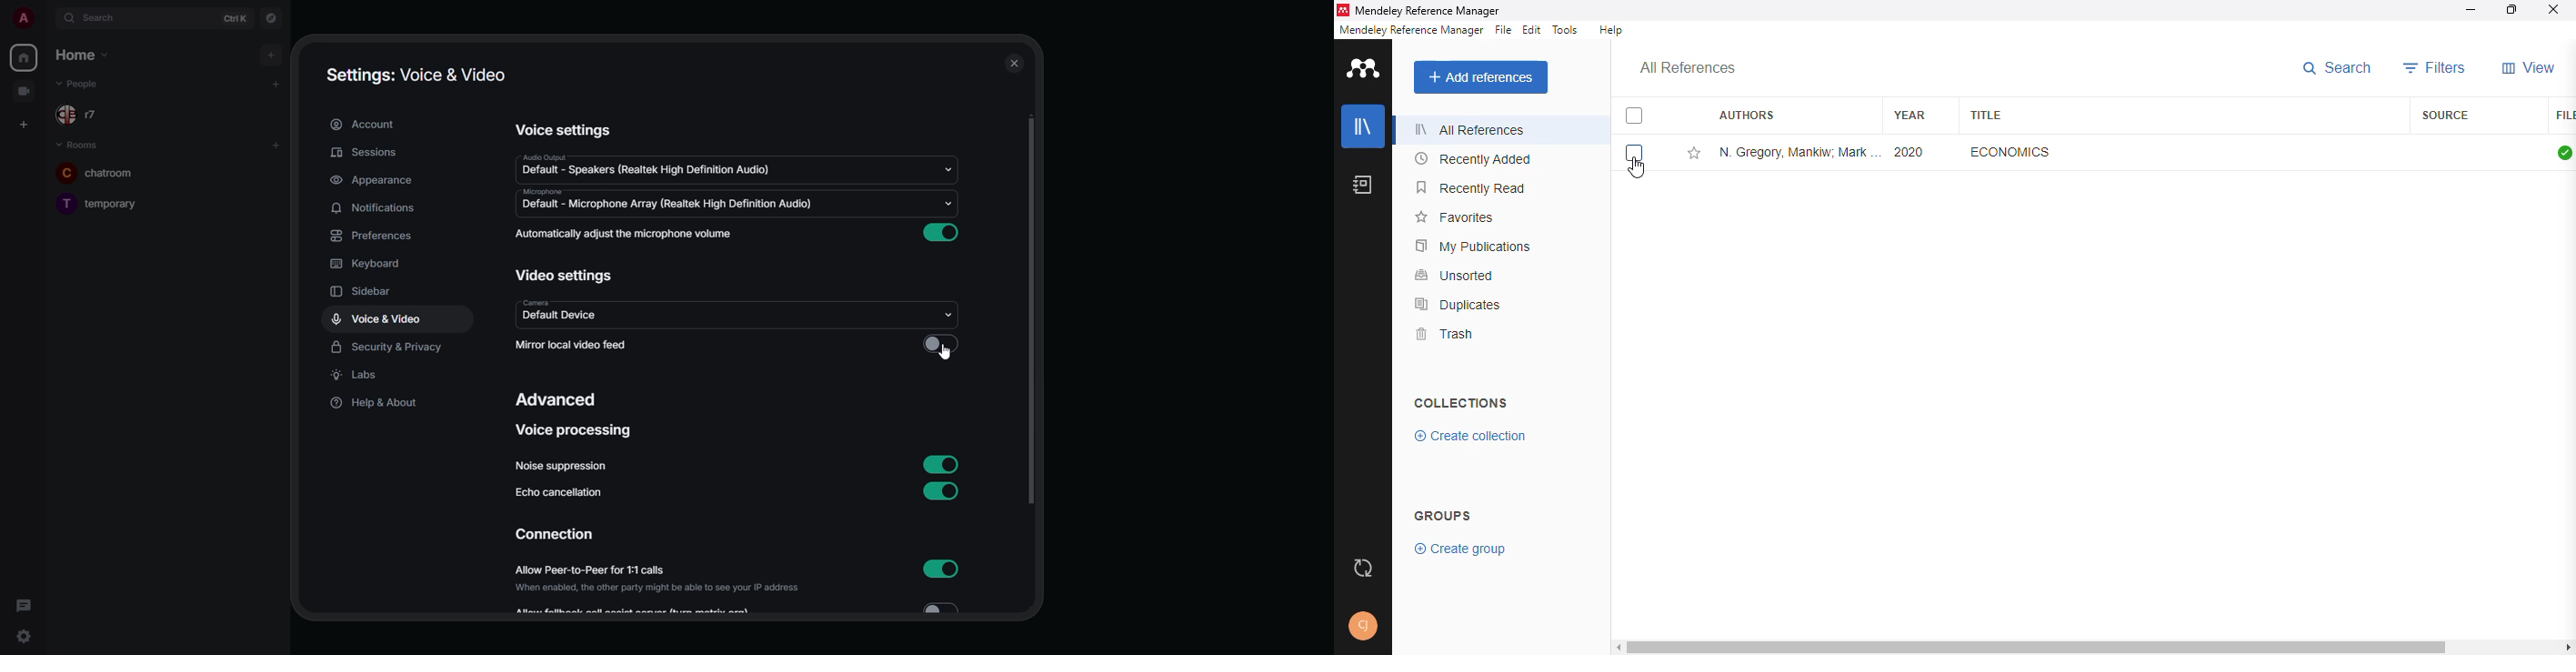  Describe the element at coordinates (573, 431) in the screenshot. I see `voice processing` at that location.